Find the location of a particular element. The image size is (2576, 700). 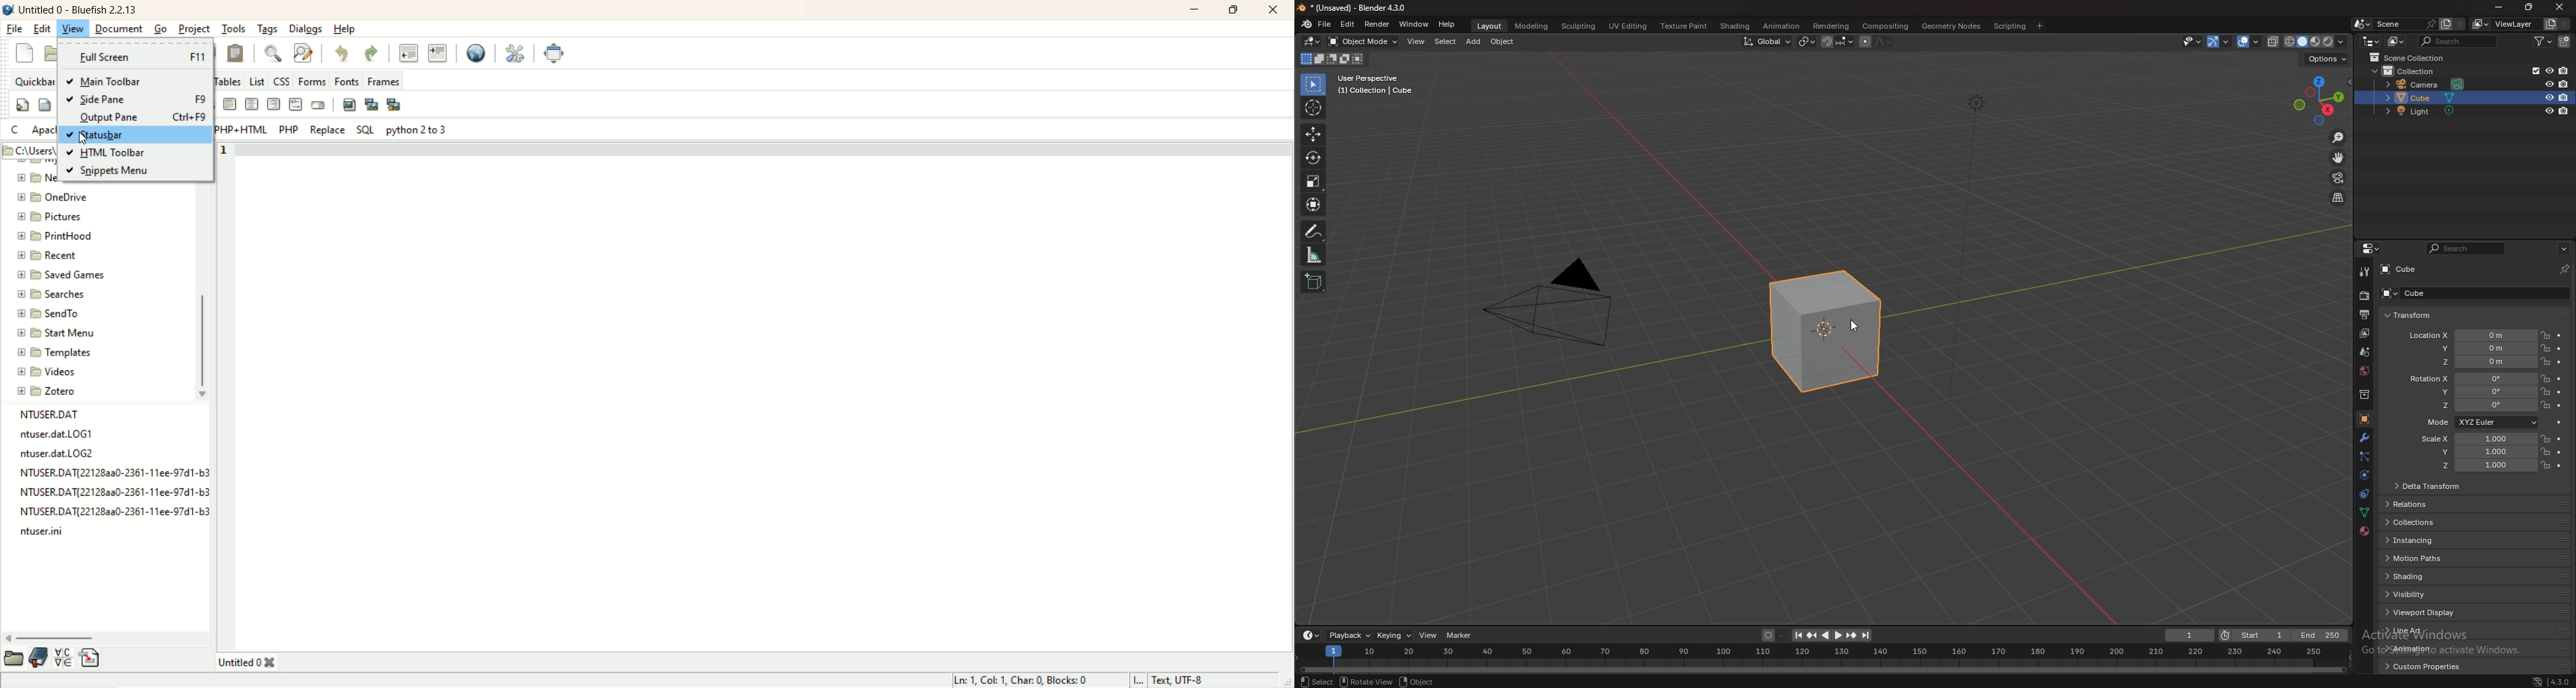

fonts is located at coordinates (347, 80).